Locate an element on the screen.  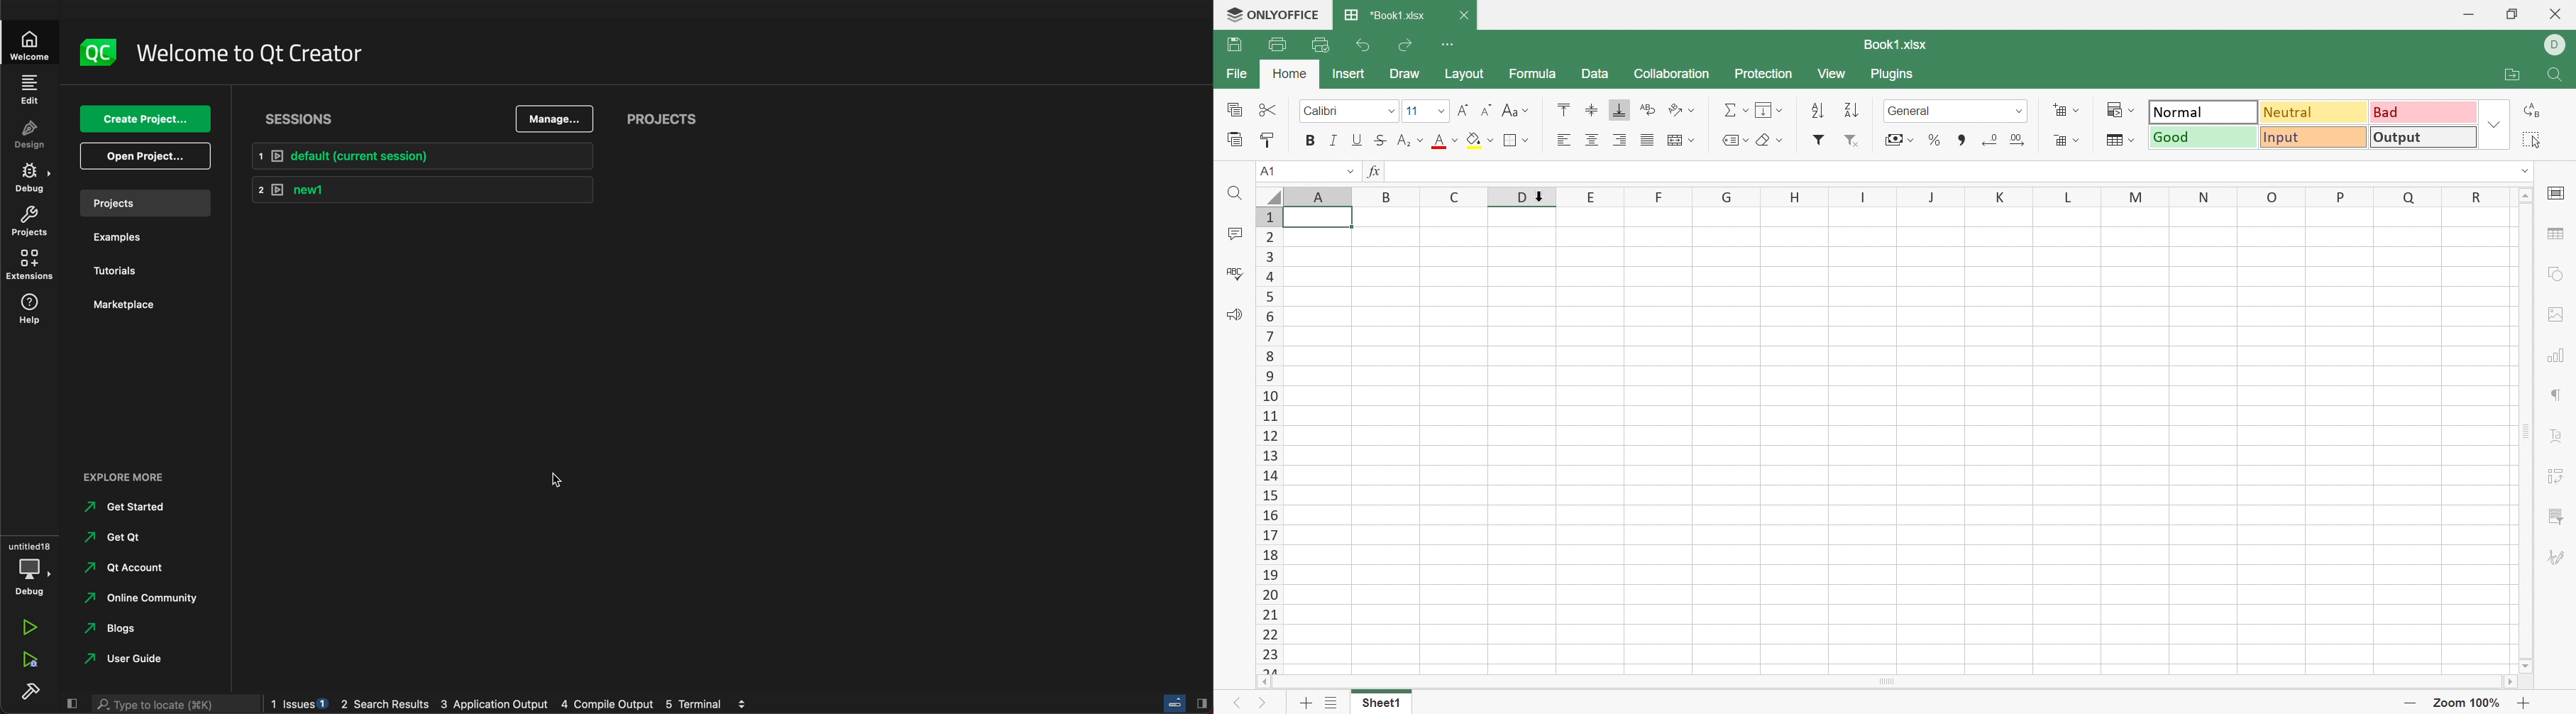
Font color is located at coordinates (1441, 141).